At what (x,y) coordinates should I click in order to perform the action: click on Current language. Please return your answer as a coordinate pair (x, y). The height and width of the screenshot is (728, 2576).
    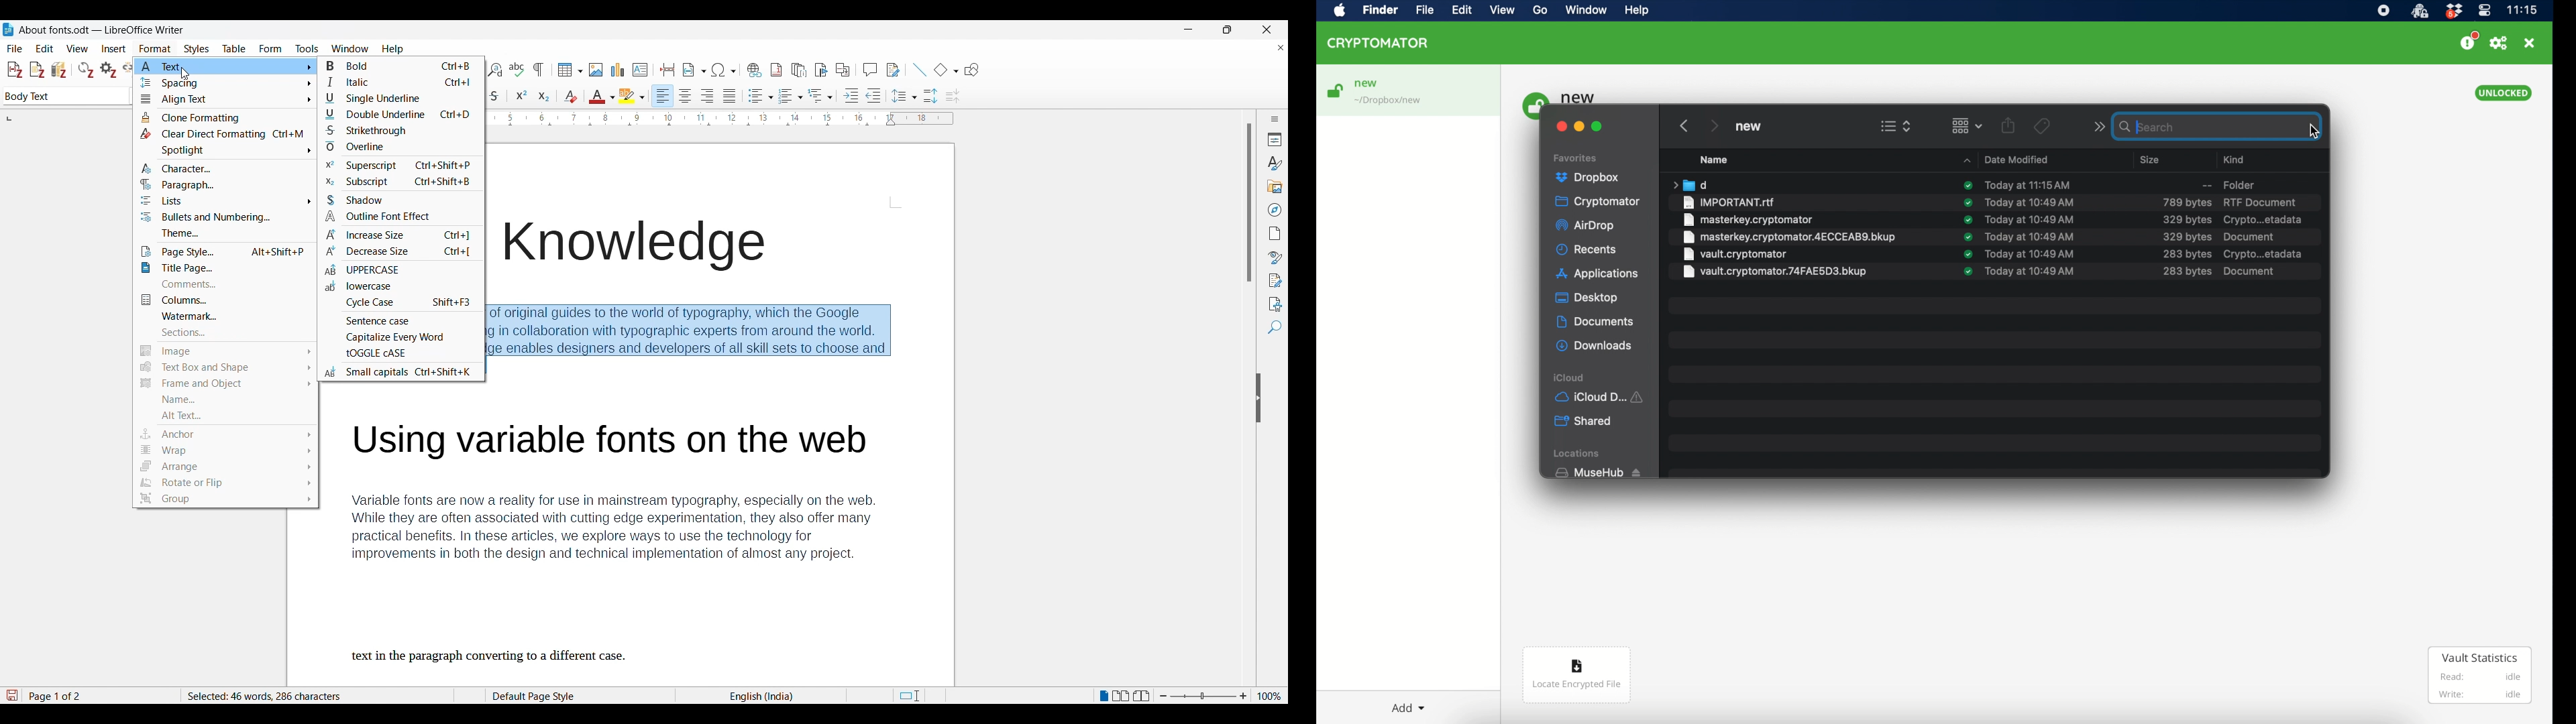
    Looking at the image, I should click on (763, 696).